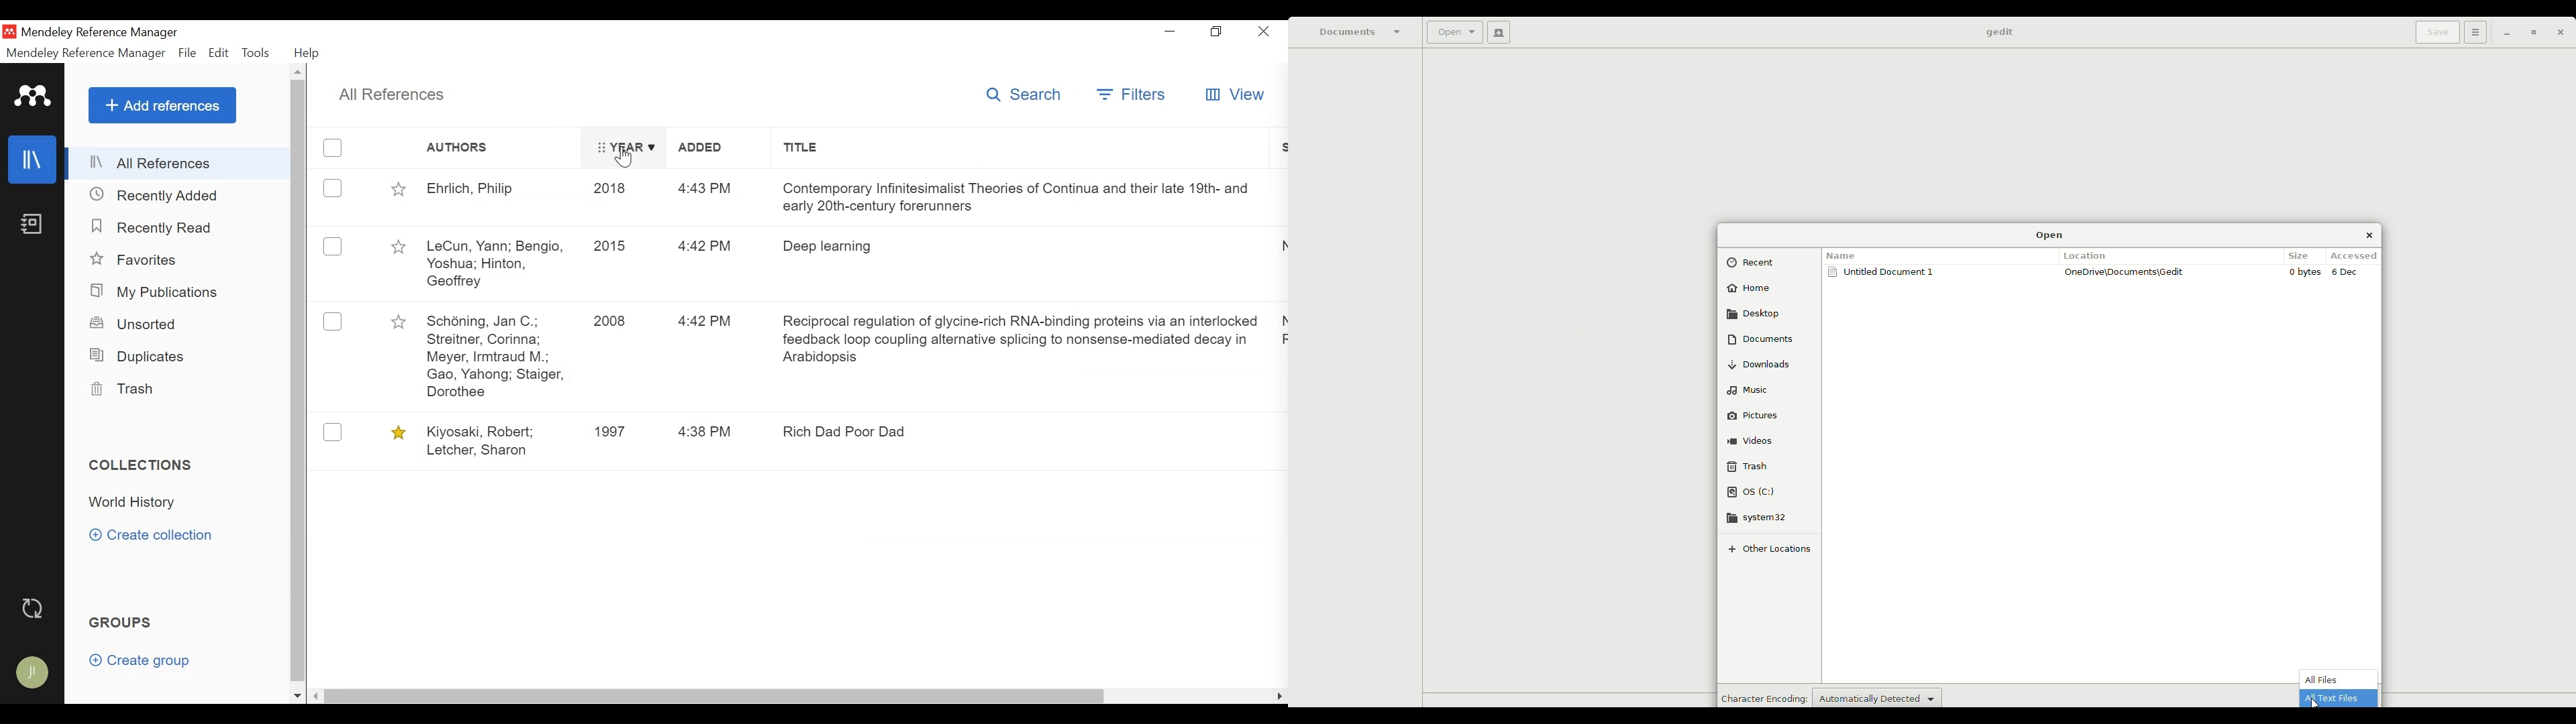 The width and height of the screenshot is (2576, 728). What do you see at coordinates (136, 259) in the screenshot?
I see `Favorites` at bounding box center [136, 259].